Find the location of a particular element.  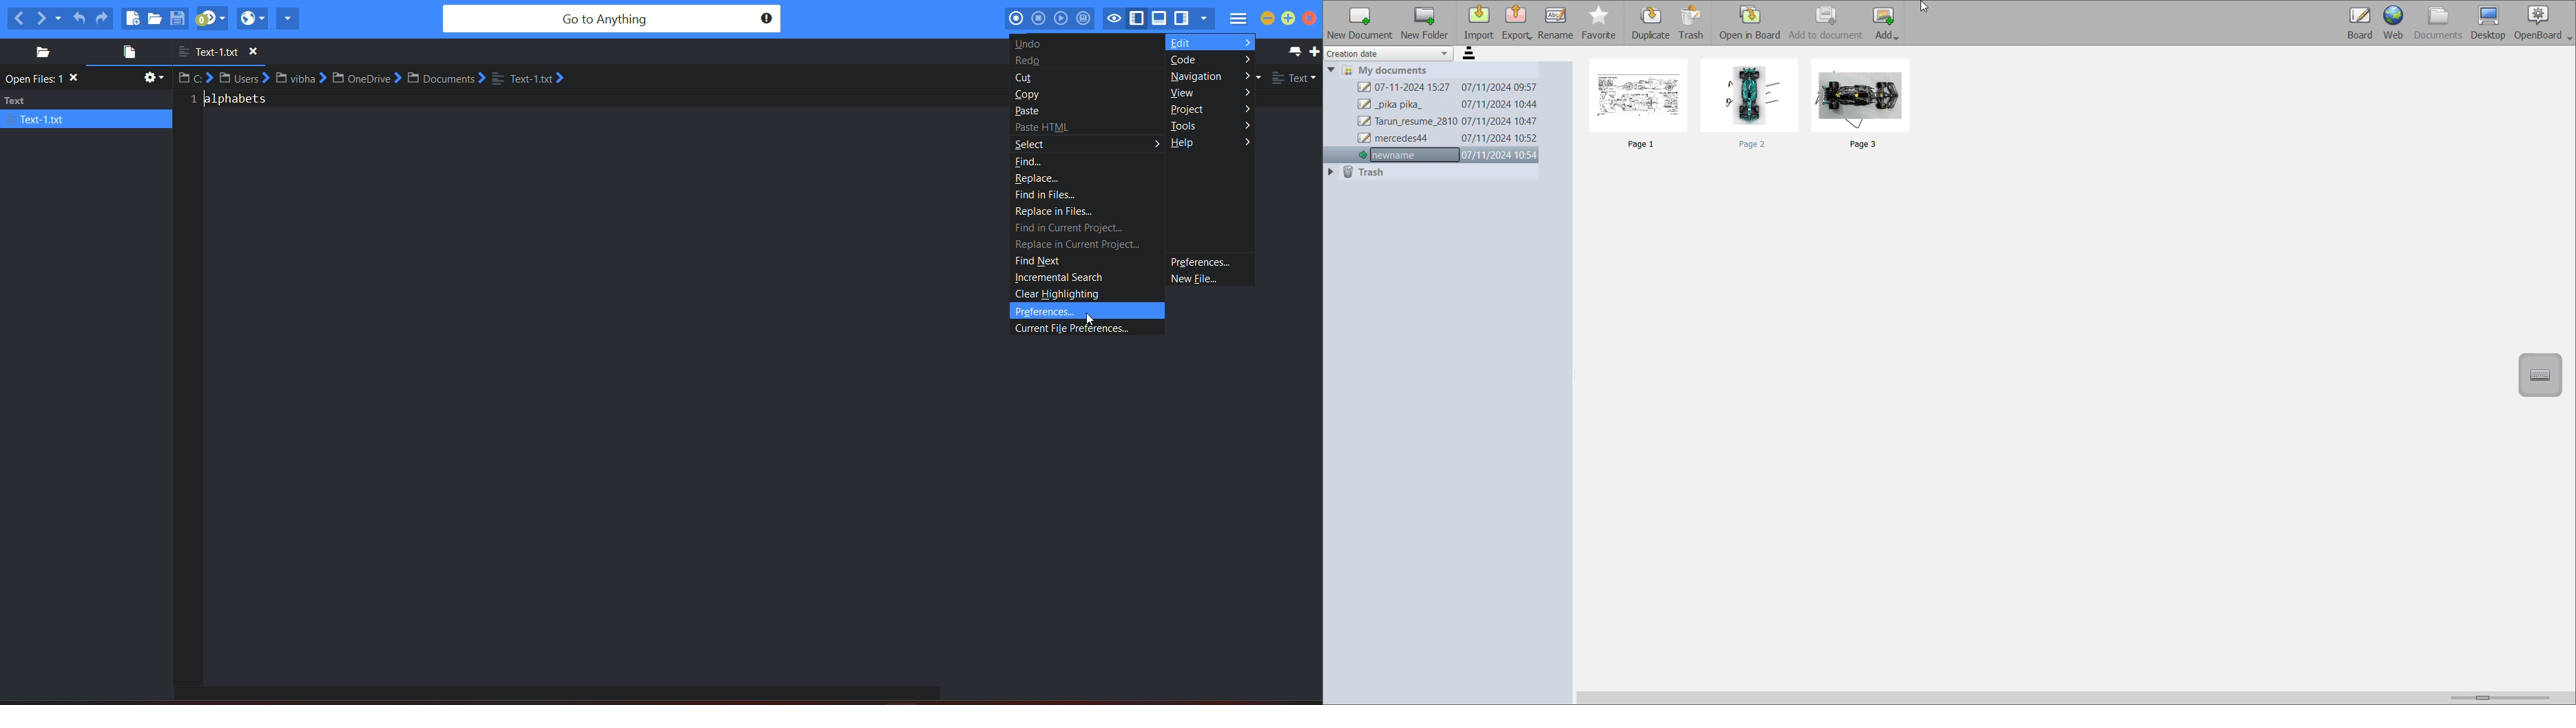

find in current project is located at coordinates (1073, 228).